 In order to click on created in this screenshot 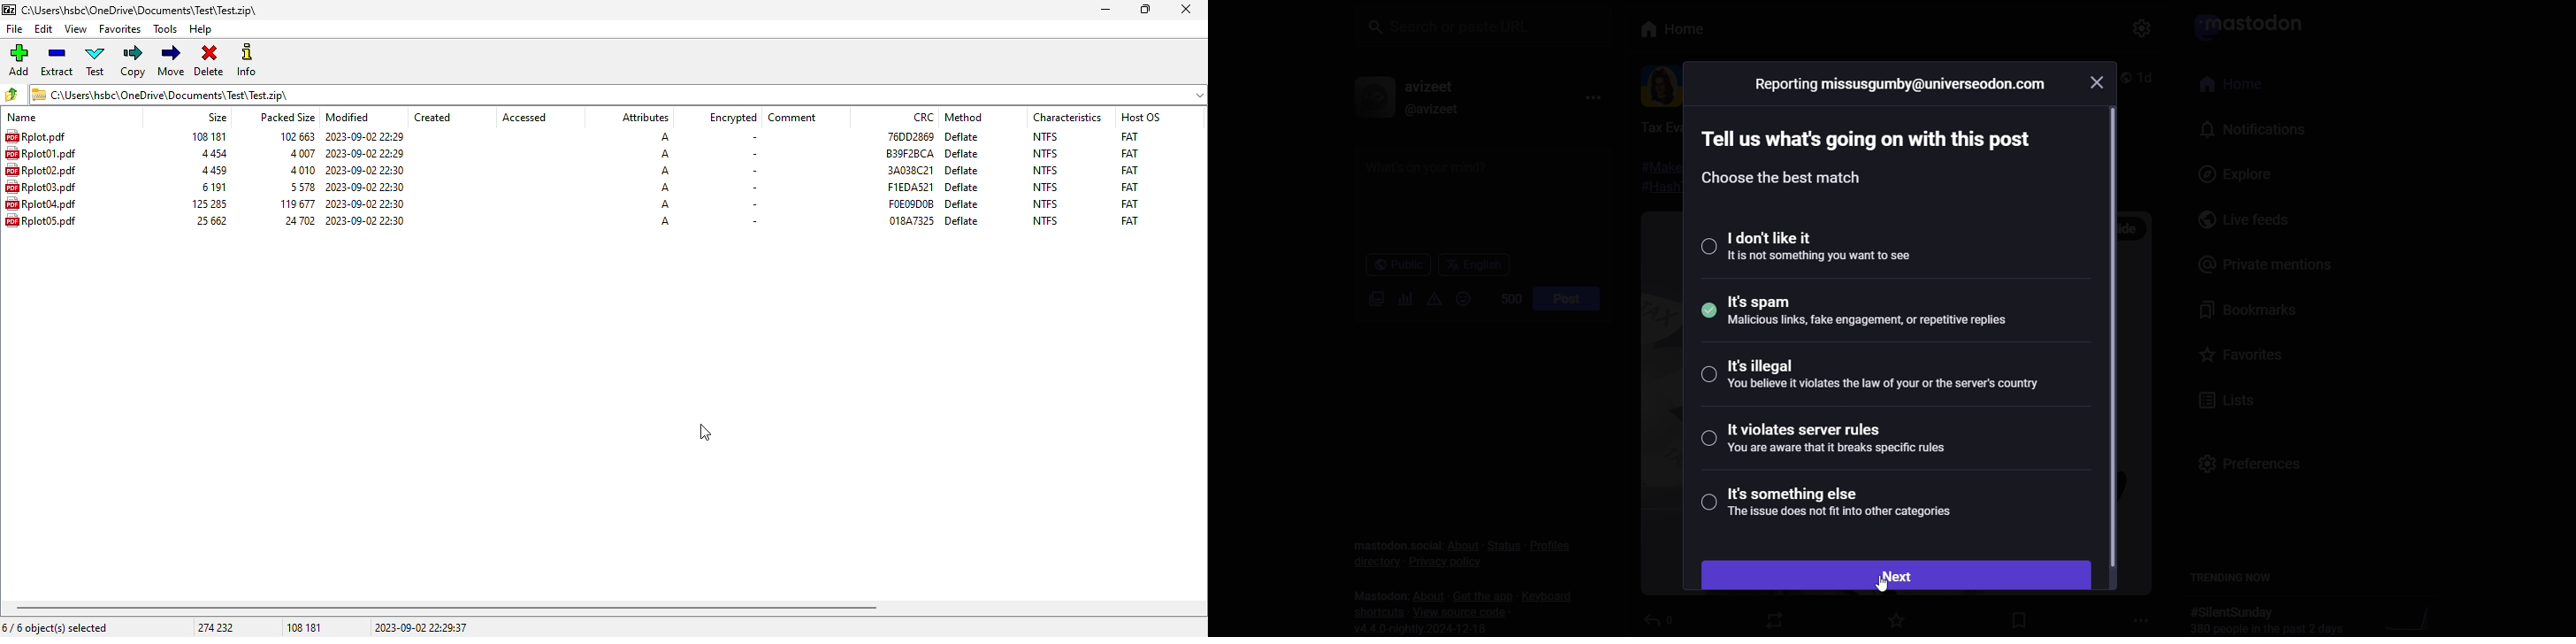, I will do `click(432, 118)`.